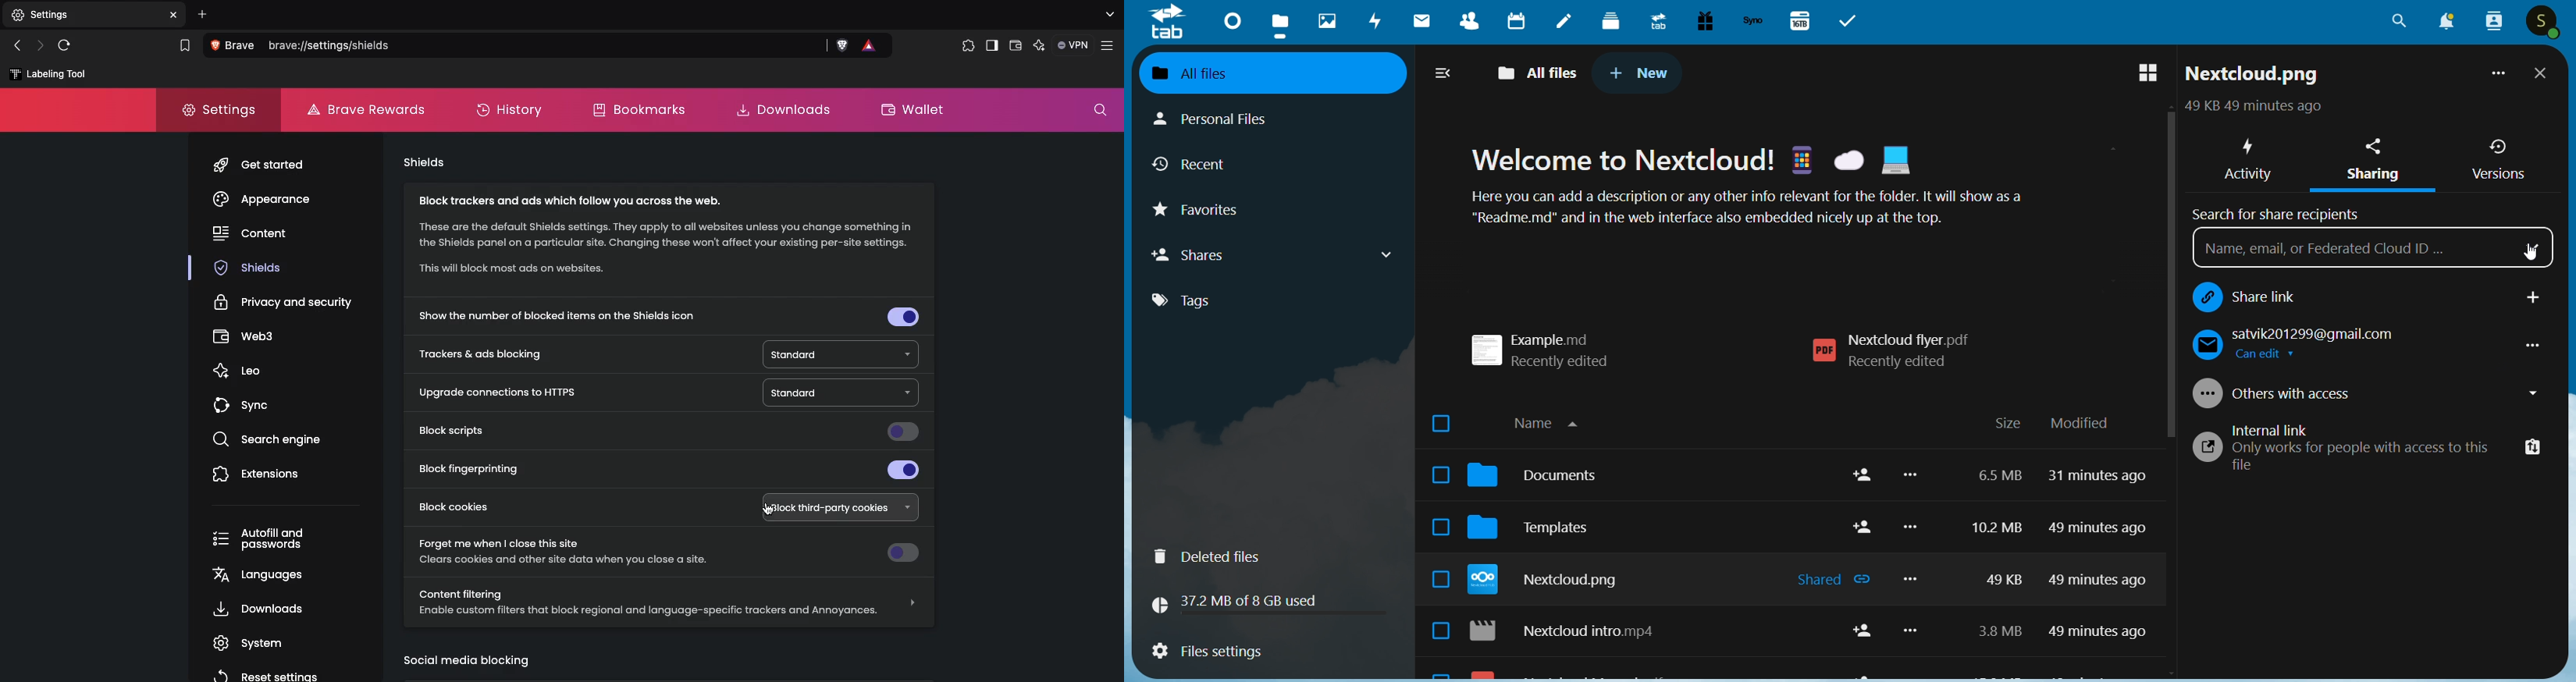 The image size is (2576, 700). Describe the element at coordinates (2371, 394) in the screenshot. I see `others with access` at that location.